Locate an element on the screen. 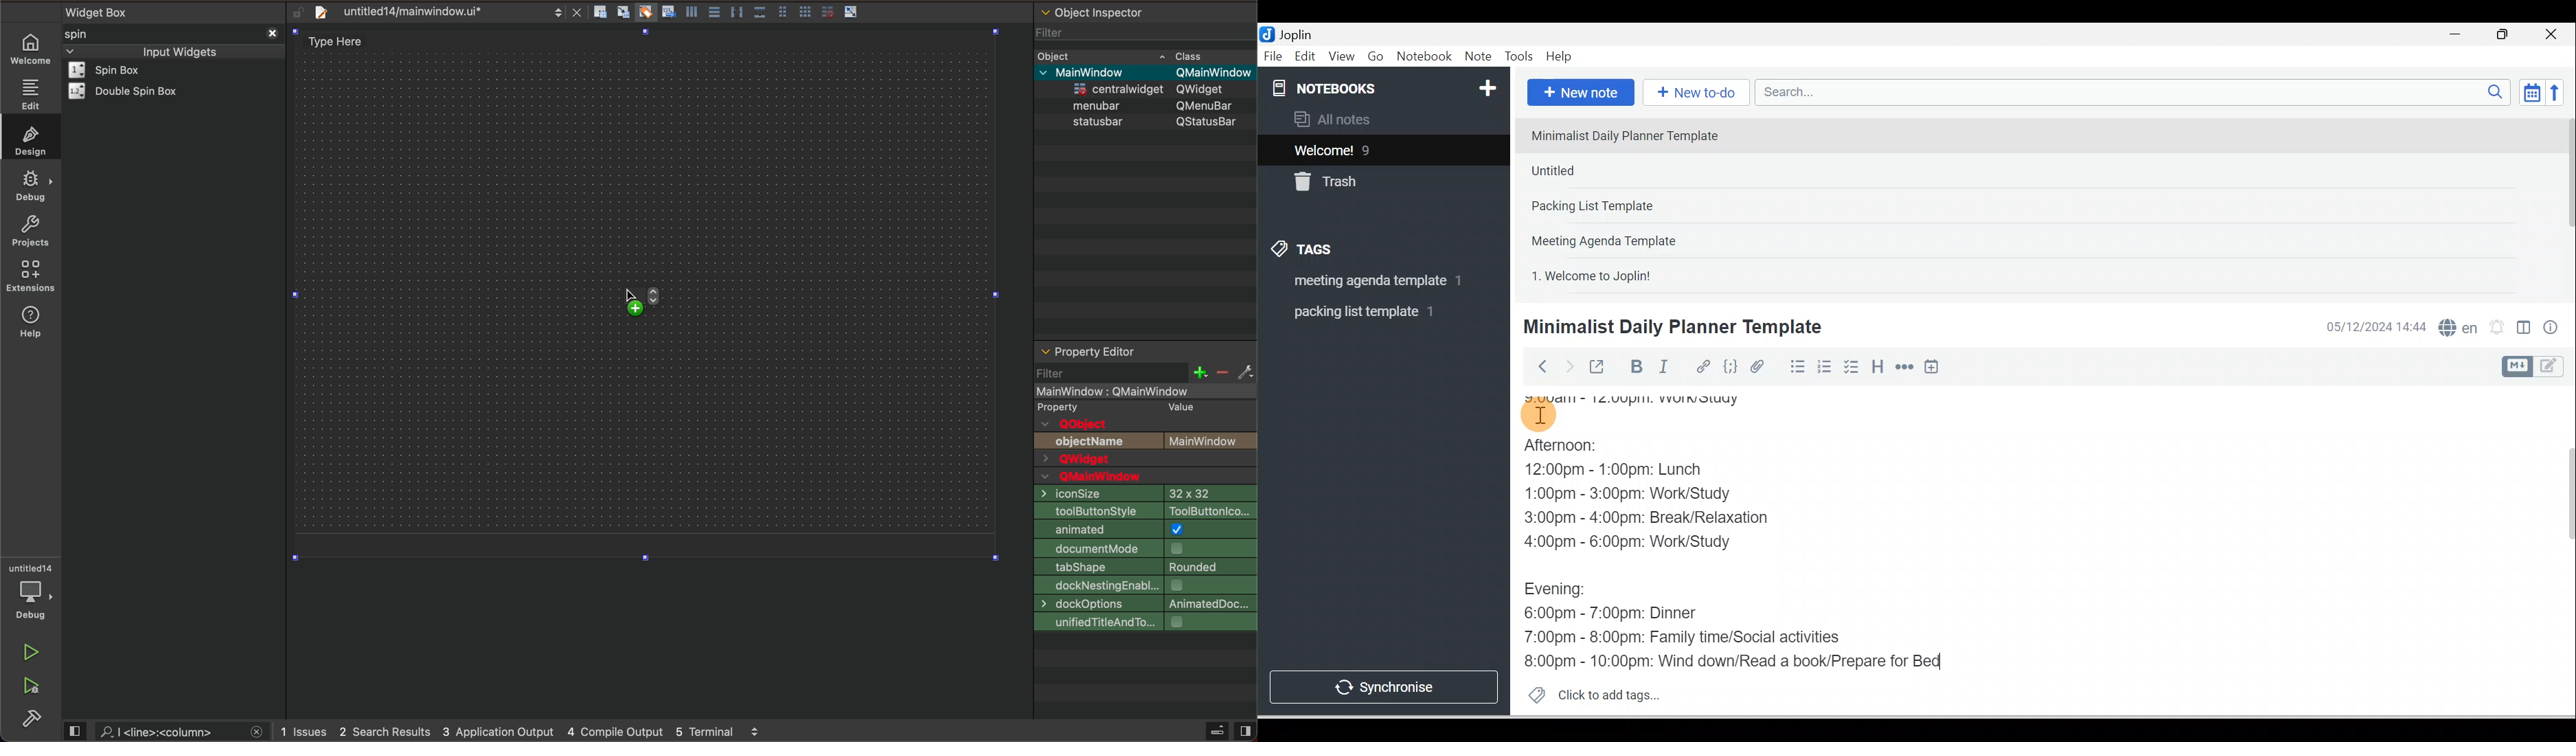  Note is located at coordinates (1477, 57).